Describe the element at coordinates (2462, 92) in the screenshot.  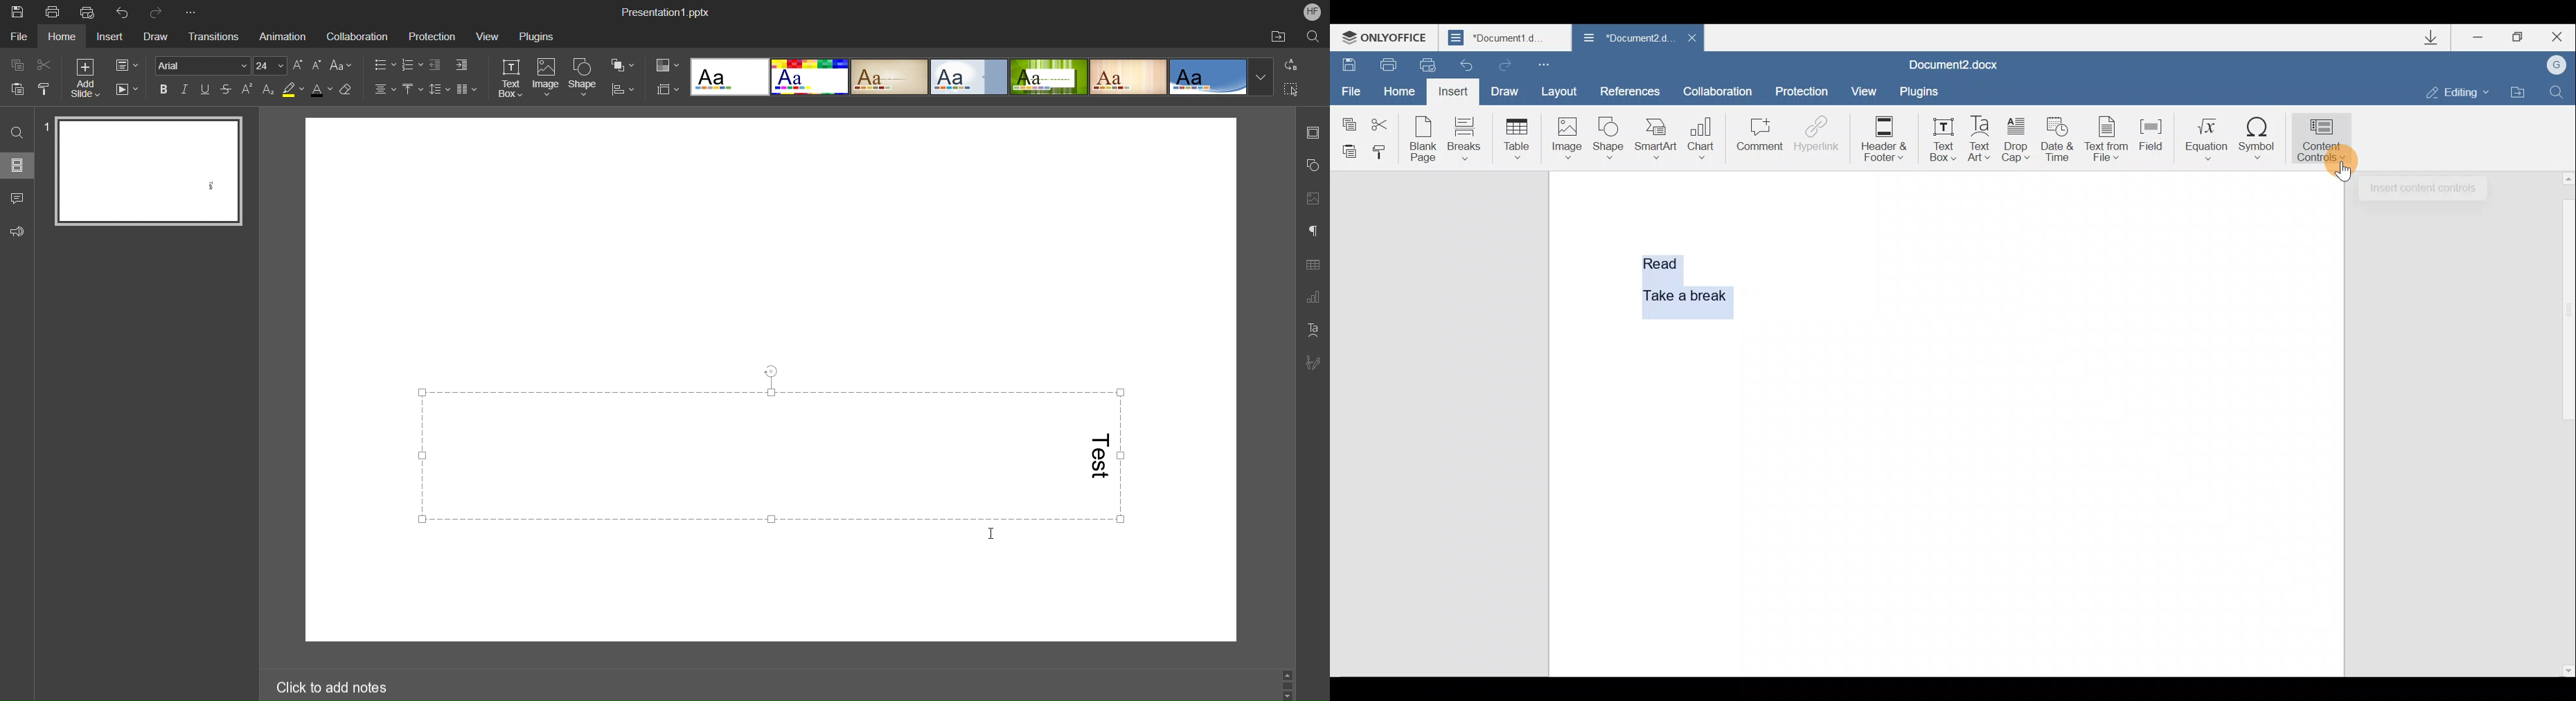
I see `Editing` at that location.